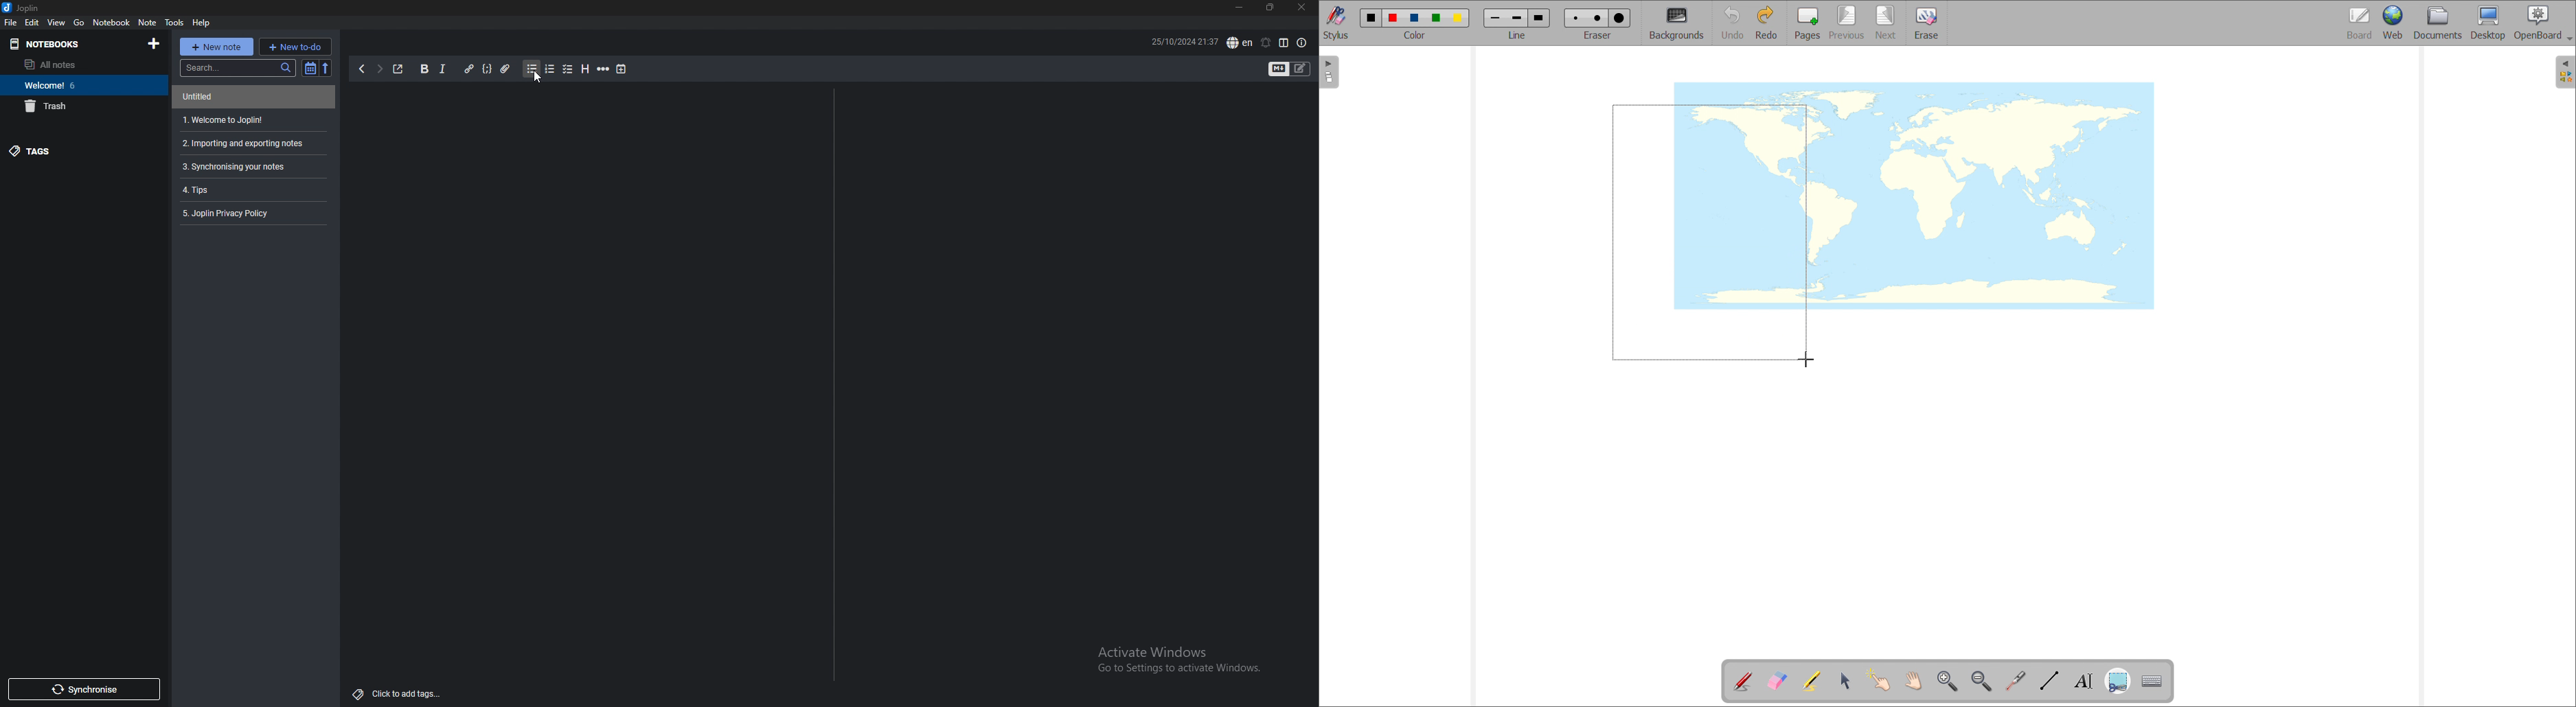 This screenshot has width=2576, height=728. Describe the element at coordinates (49, 65) in the screenshot. I see `All notes` at that location.